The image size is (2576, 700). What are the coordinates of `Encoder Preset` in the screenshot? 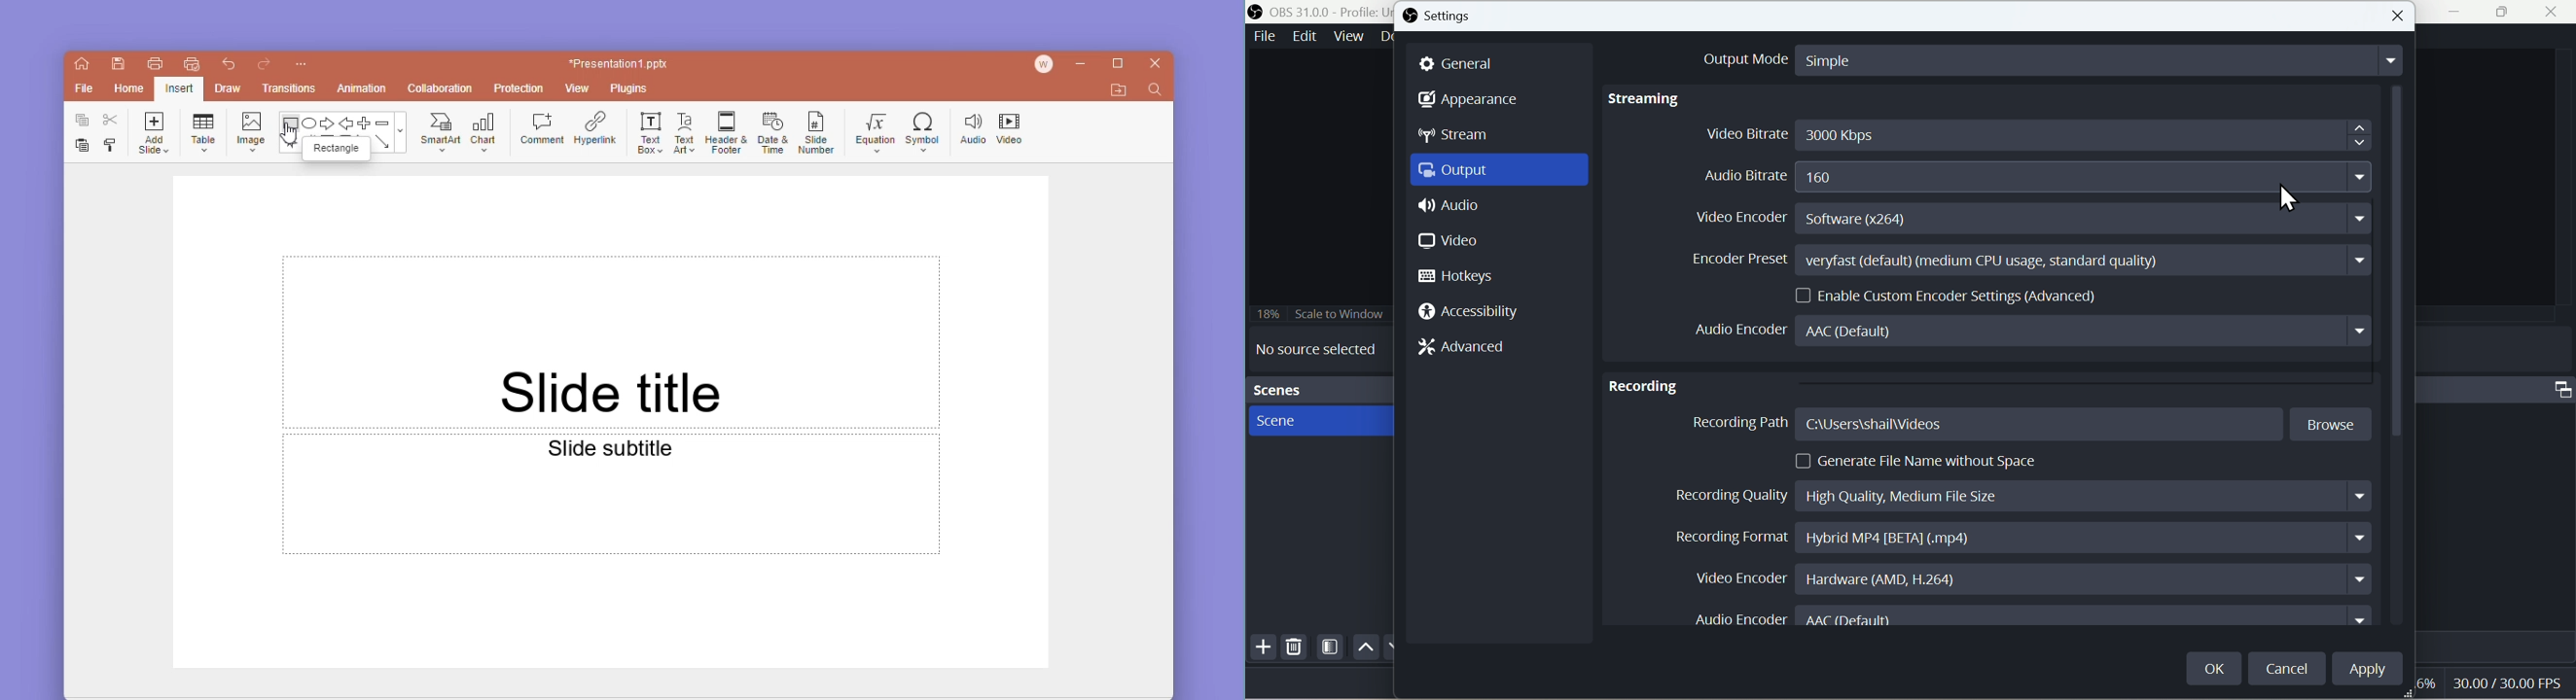 It's located at (2027, 260).